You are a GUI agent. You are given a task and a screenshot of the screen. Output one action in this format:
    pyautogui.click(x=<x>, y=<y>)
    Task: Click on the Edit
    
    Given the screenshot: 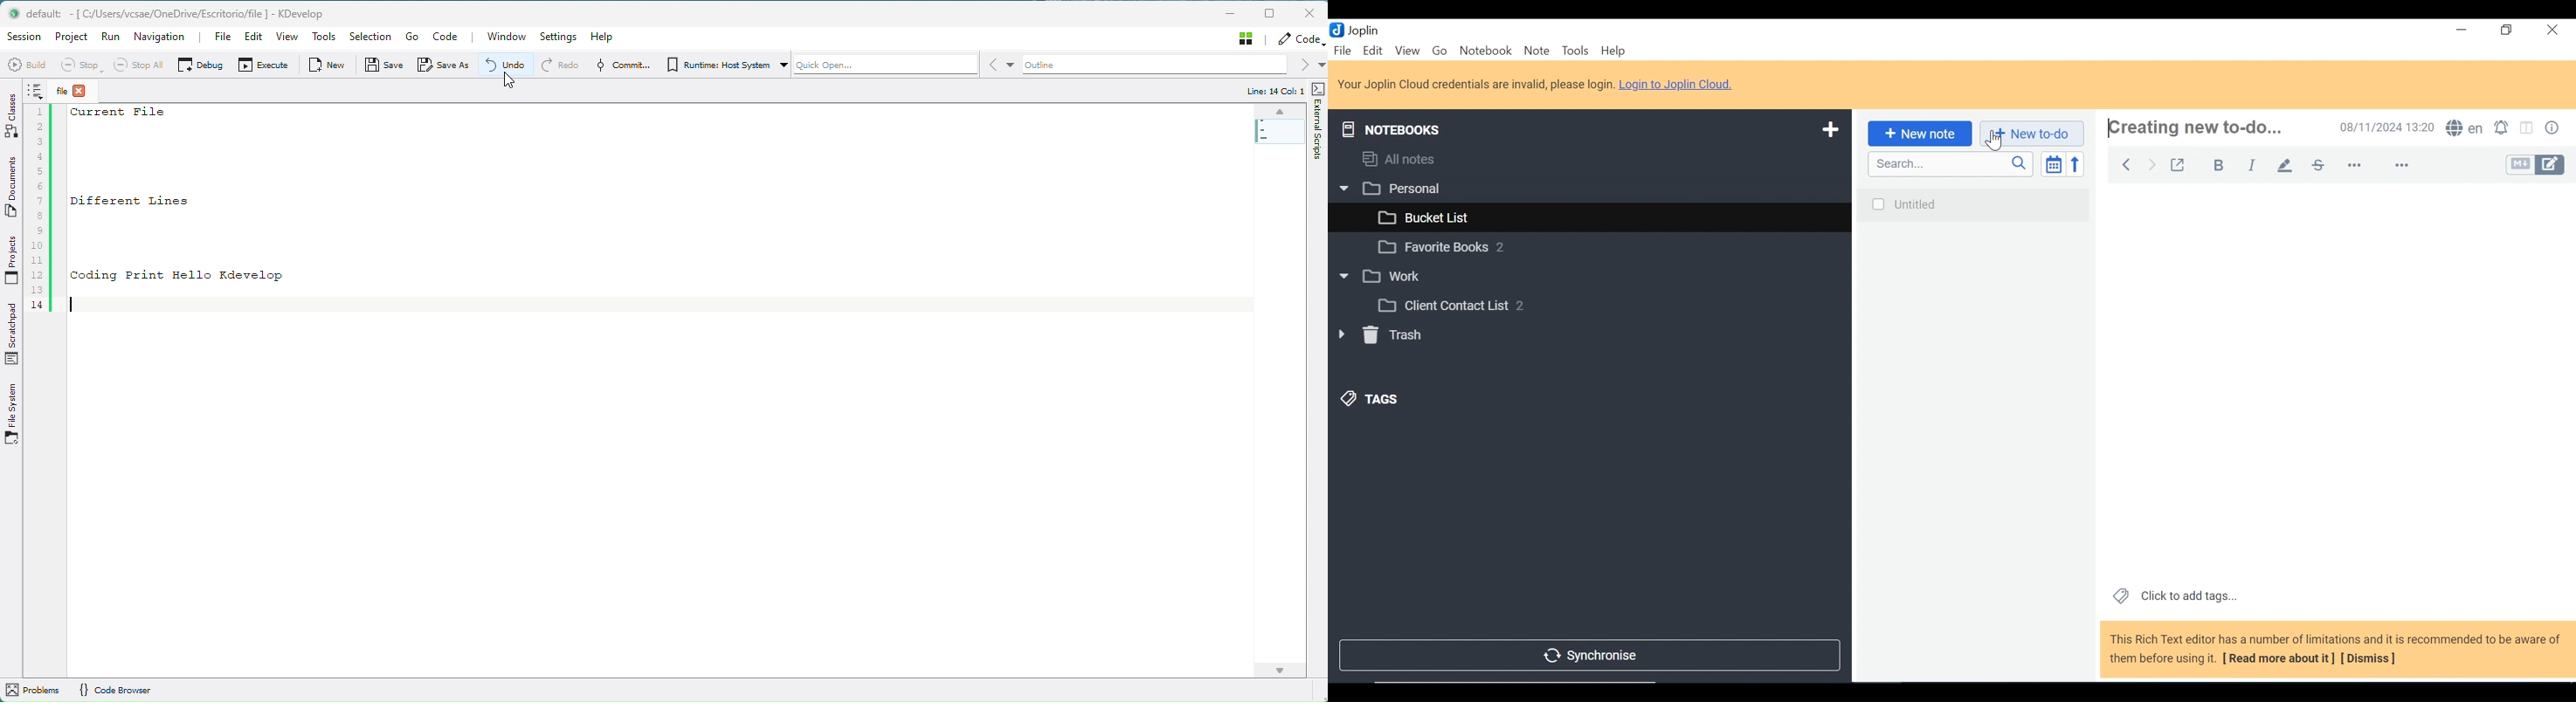 What is the action you would take?
    pyautogui.click(x=1373, y=51)
    